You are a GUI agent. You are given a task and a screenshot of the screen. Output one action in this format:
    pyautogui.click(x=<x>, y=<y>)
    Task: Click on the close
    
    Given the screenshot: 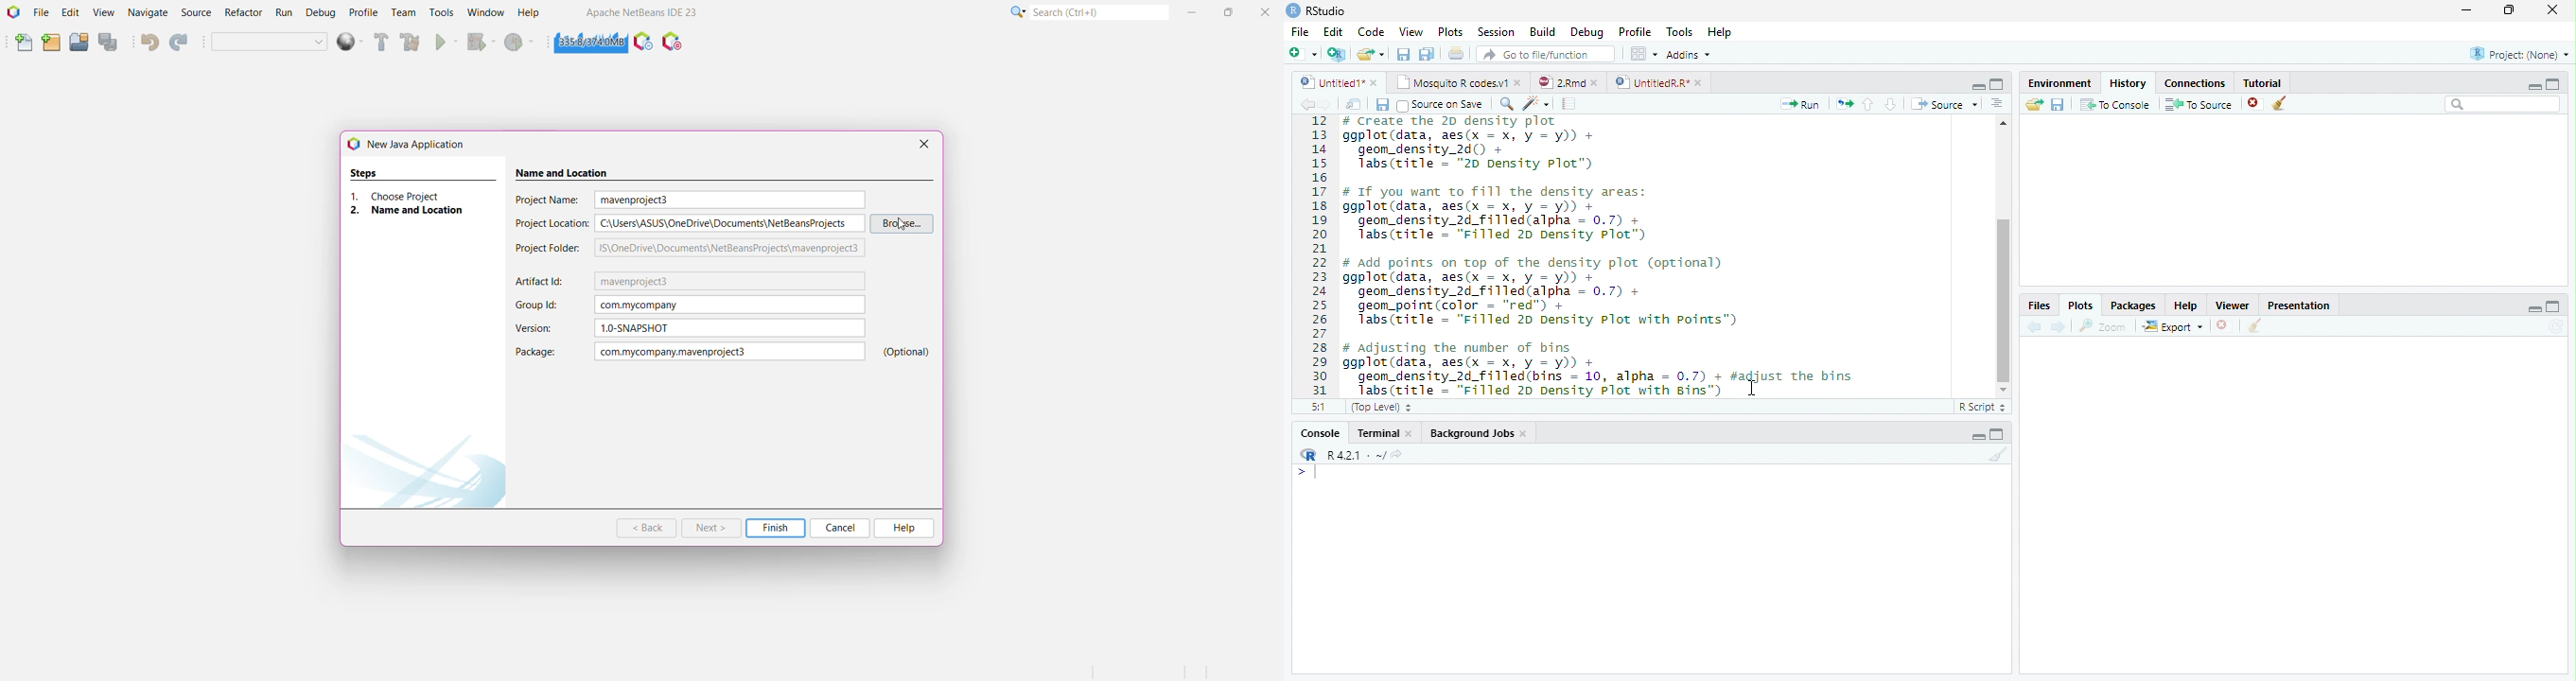 What is the action you would take?
    pyautogui.click(x=1700, y=82)
    